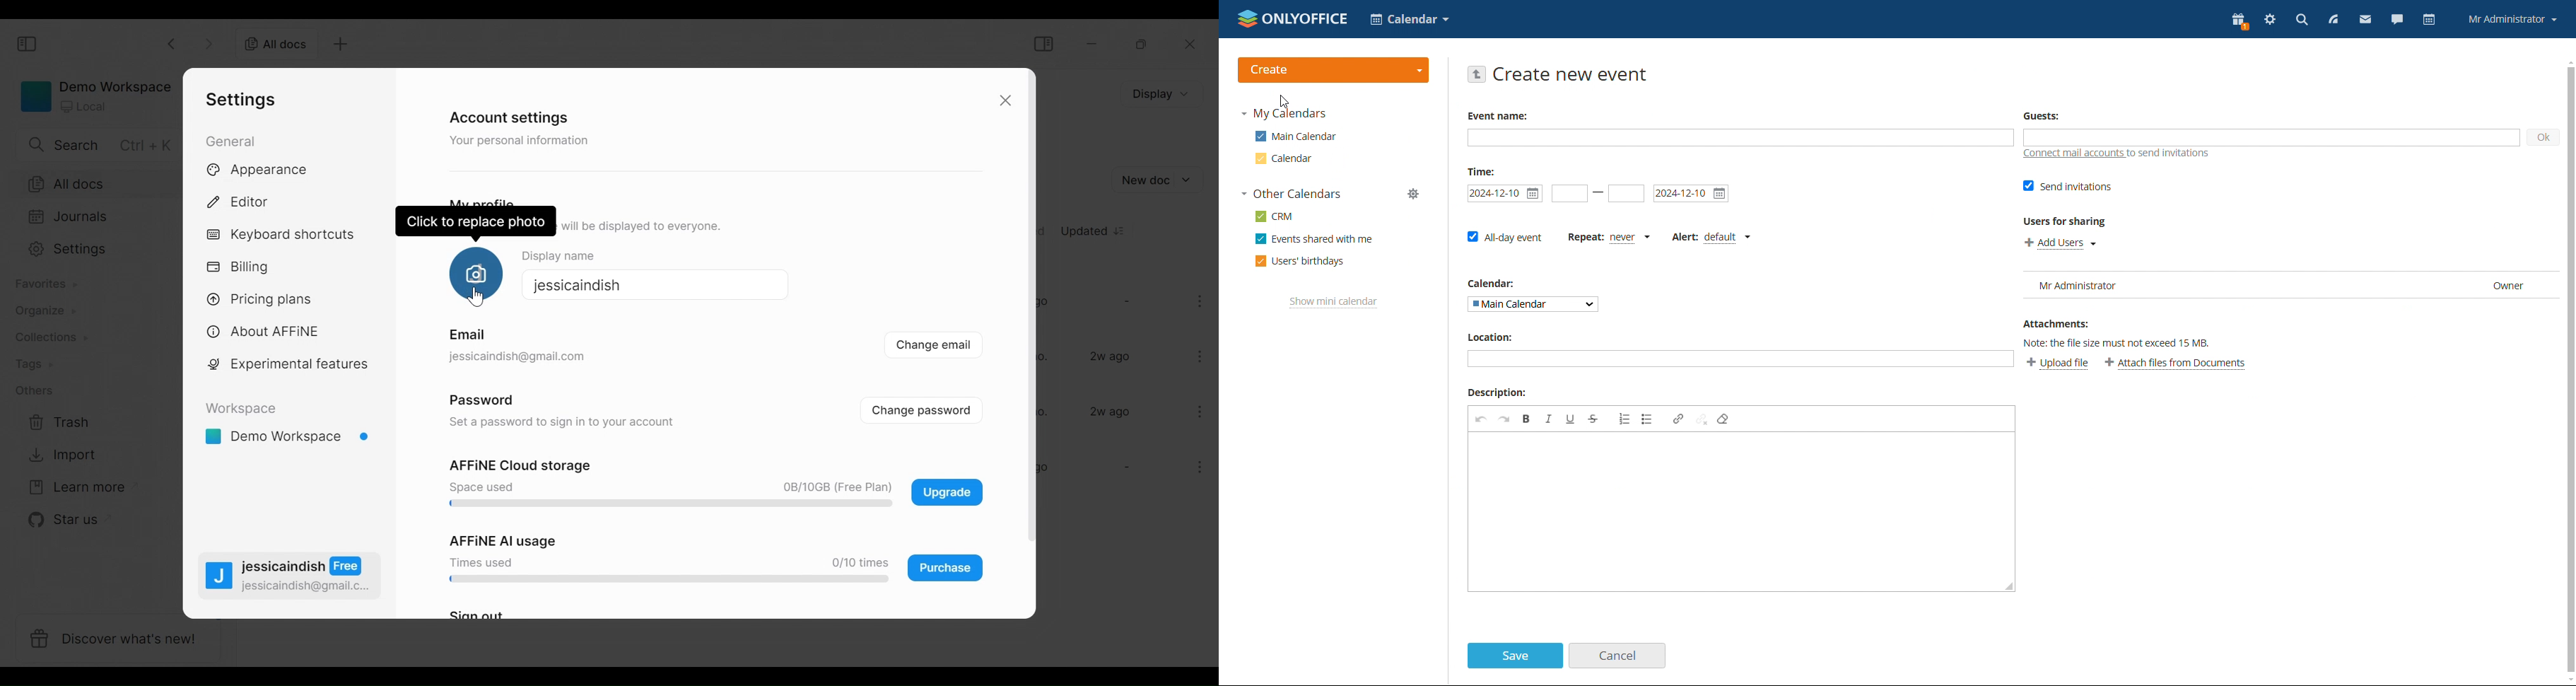  Describe the element at coordinates (48, 285) in the screenshot. I see `Favorites` at that location.